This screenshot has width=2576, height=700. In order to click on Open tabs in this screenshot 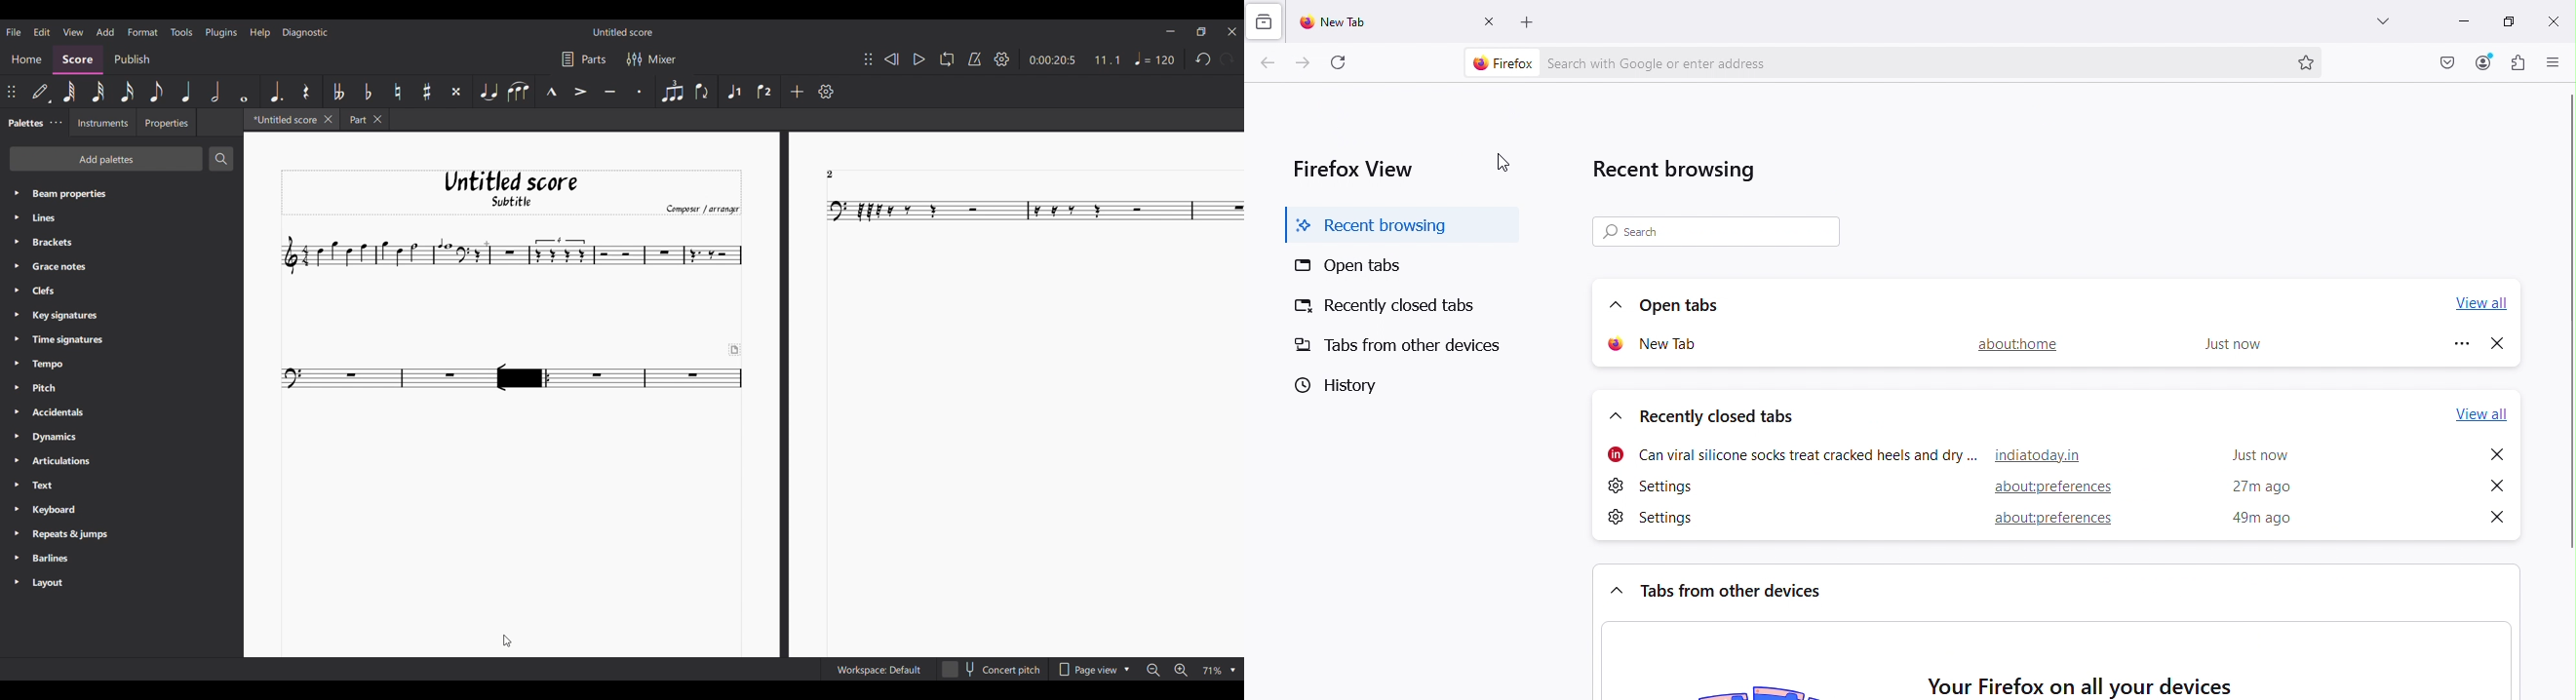, I will do `click(1659, 301)`.